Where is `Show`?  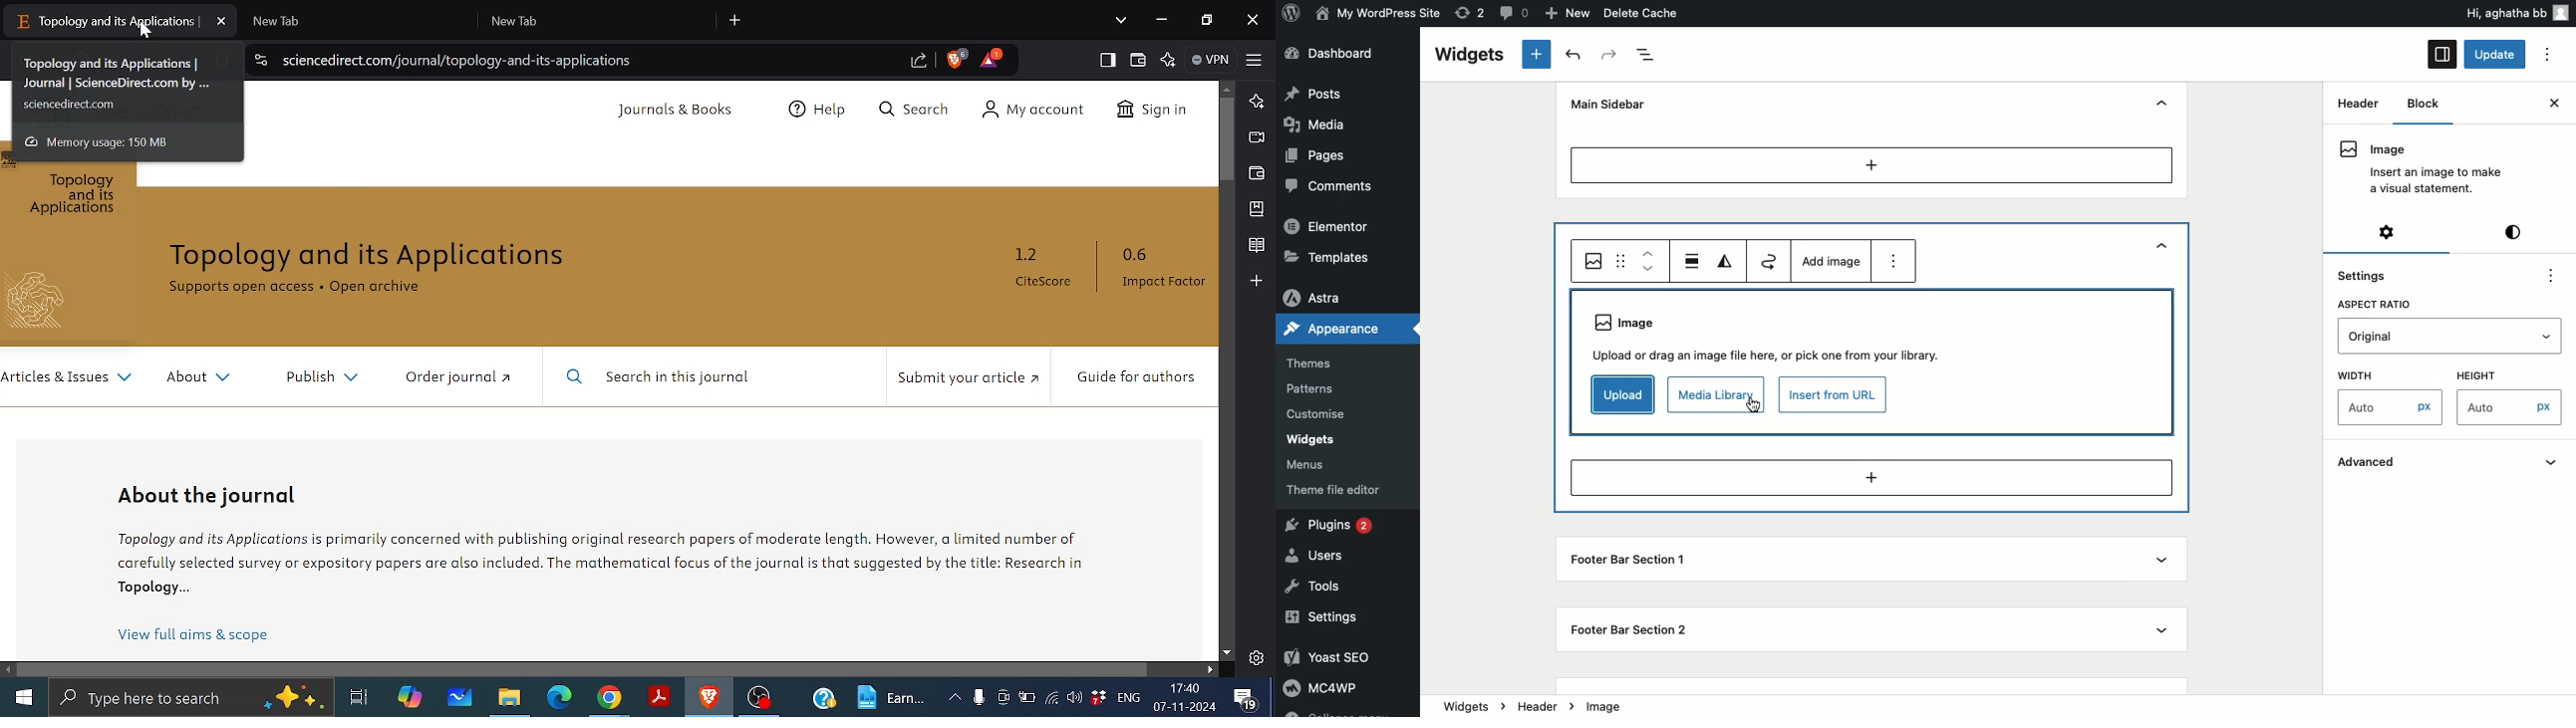
Show is located at coordinates (2160, 561).